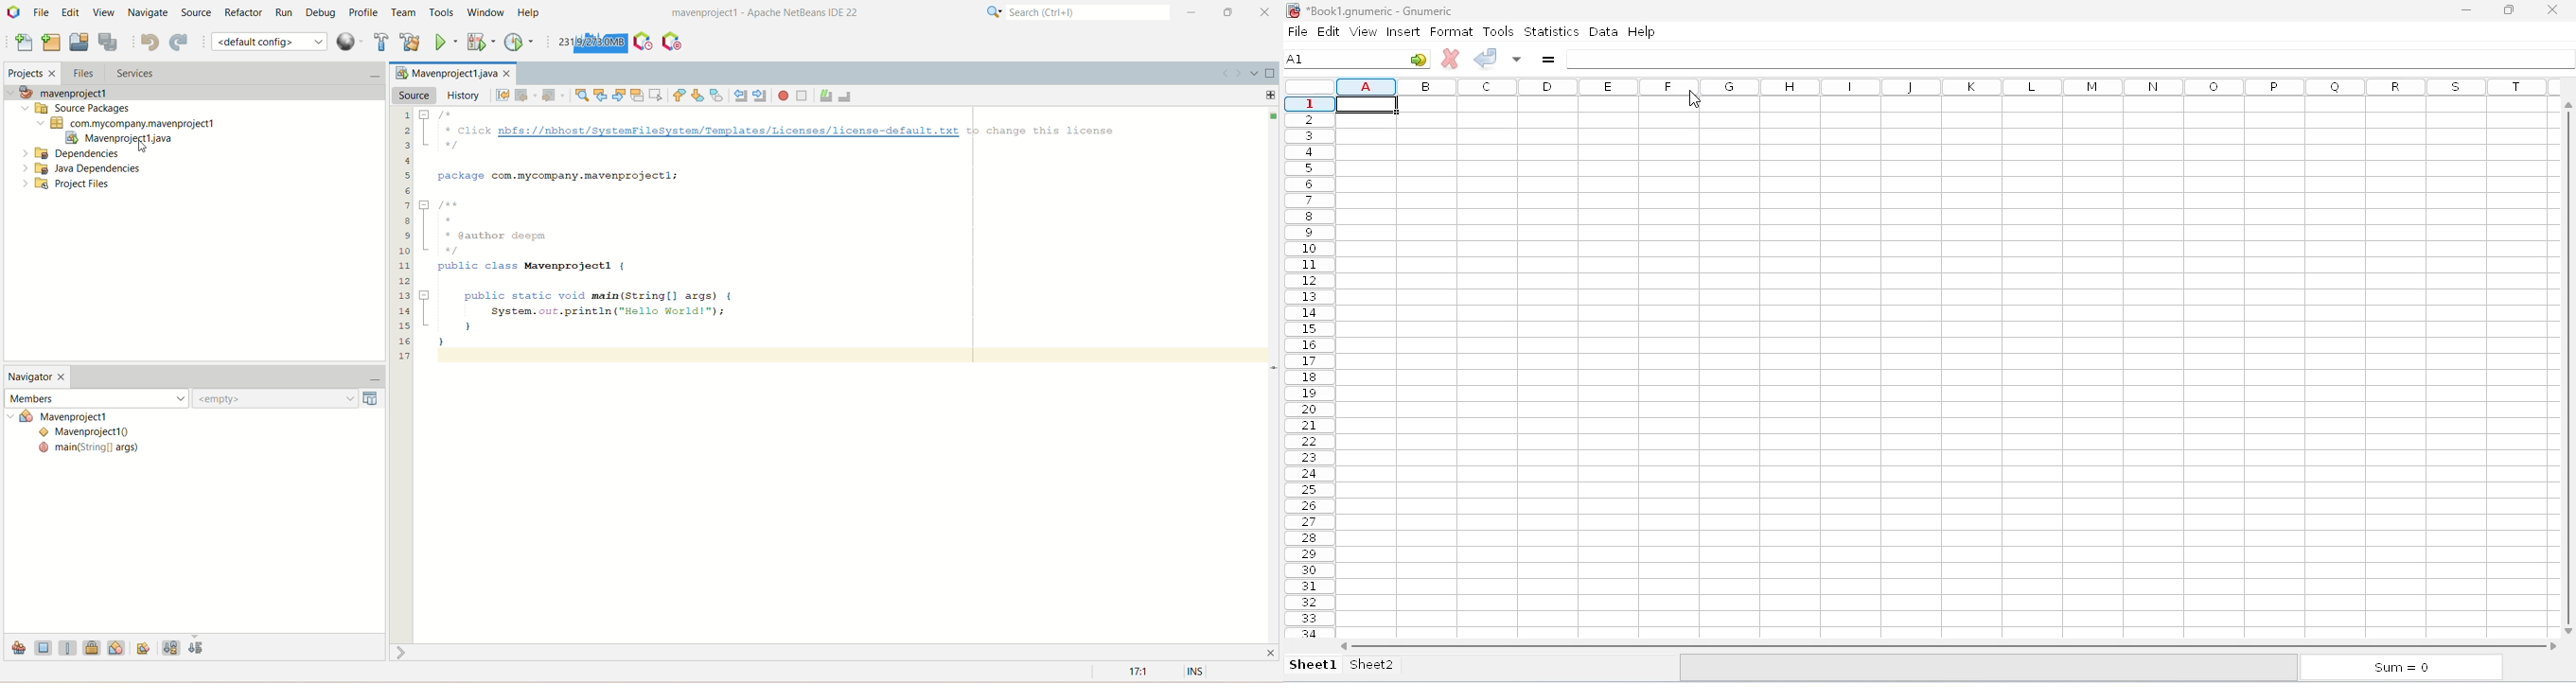  What do you see at coordinates (1485, 58) in the screenshot?
I see `accept change` at bounding box center [1485, 58].